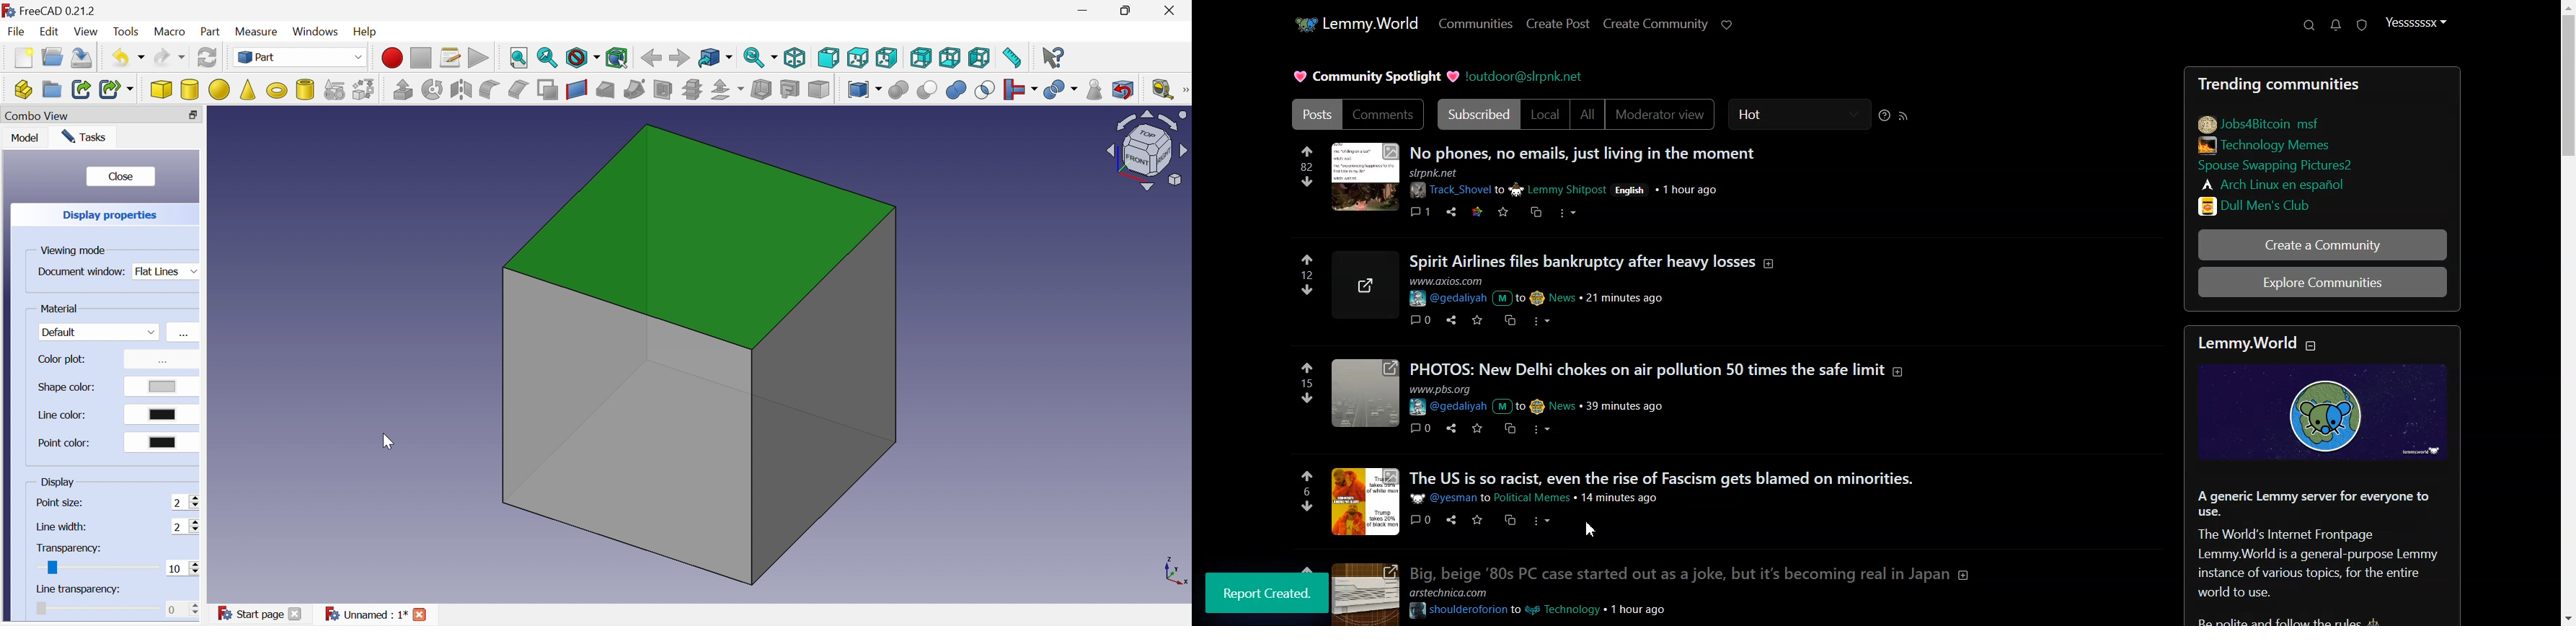 The image size is (2576, 644). Describe the element at coordinates (63, 414) in the screenshot. I see `Line color` at that location.